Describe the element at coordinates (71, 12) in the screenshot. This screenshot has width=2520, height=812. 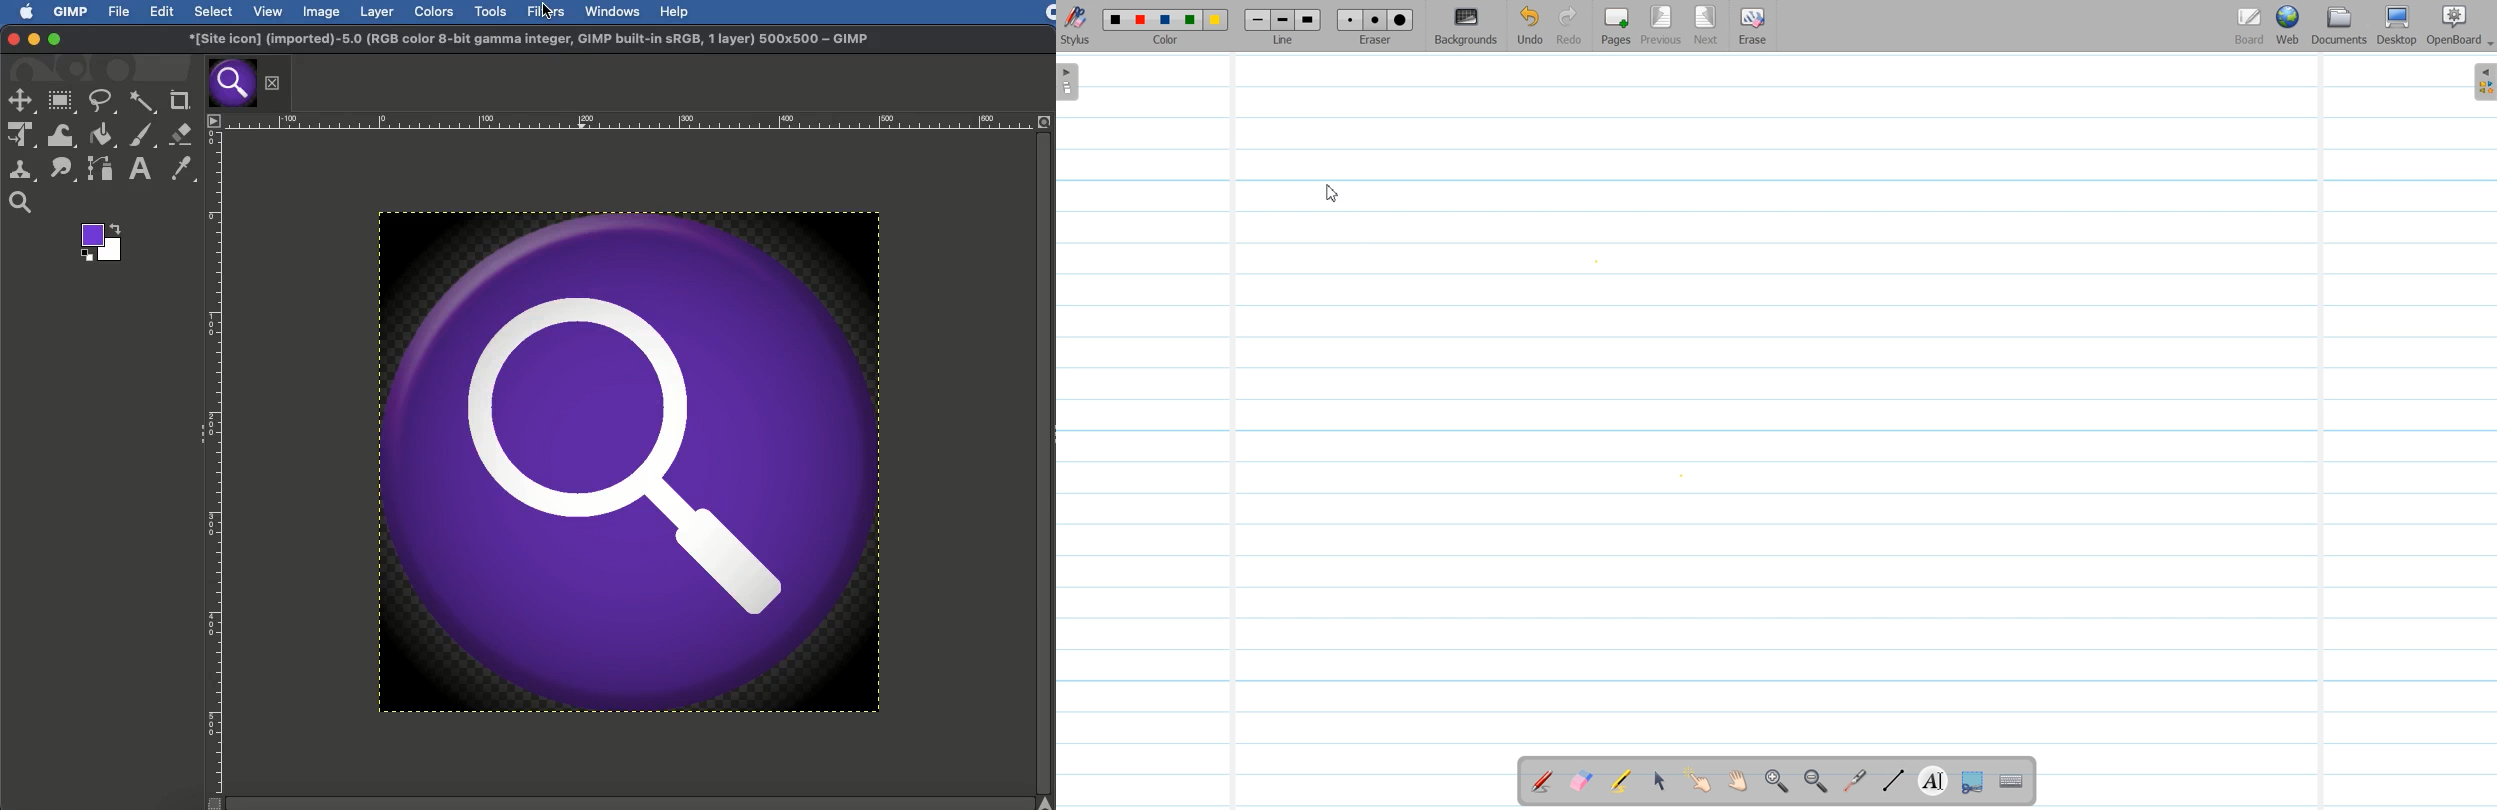
I see `GIMP` at that location.